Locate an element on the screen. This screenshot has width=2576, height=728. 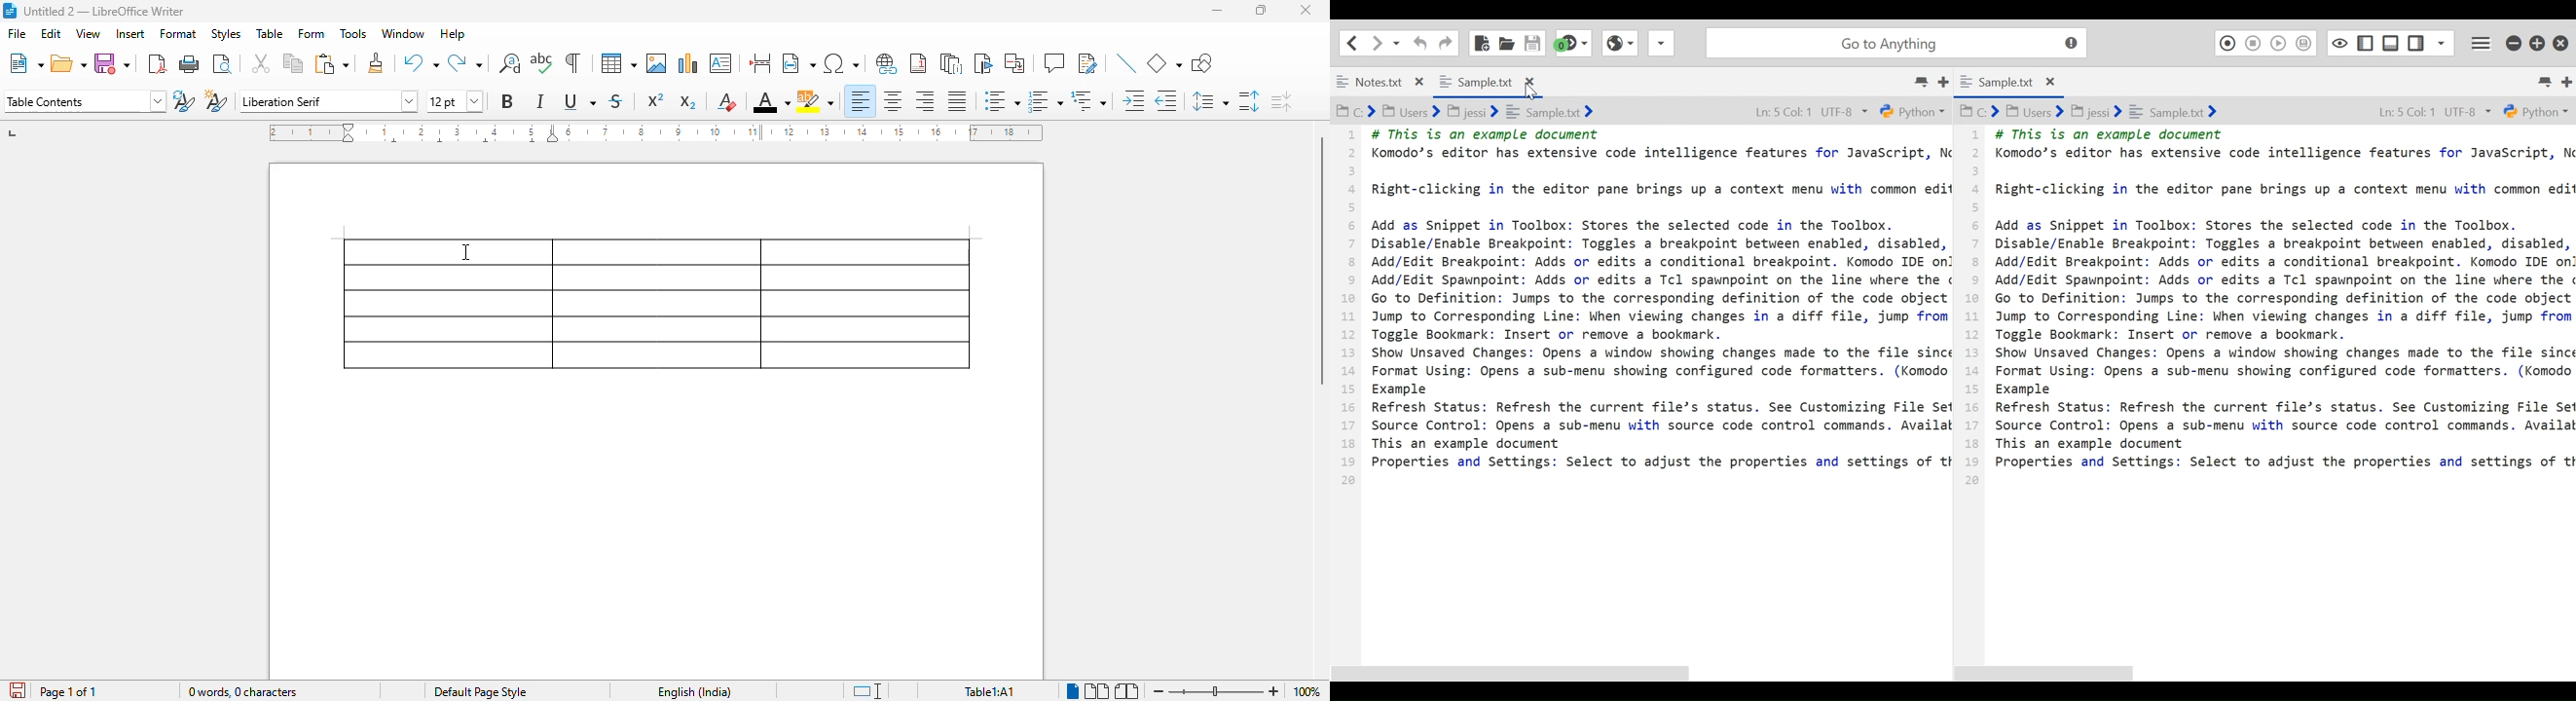
cursor is located at coordinates (465, 252).